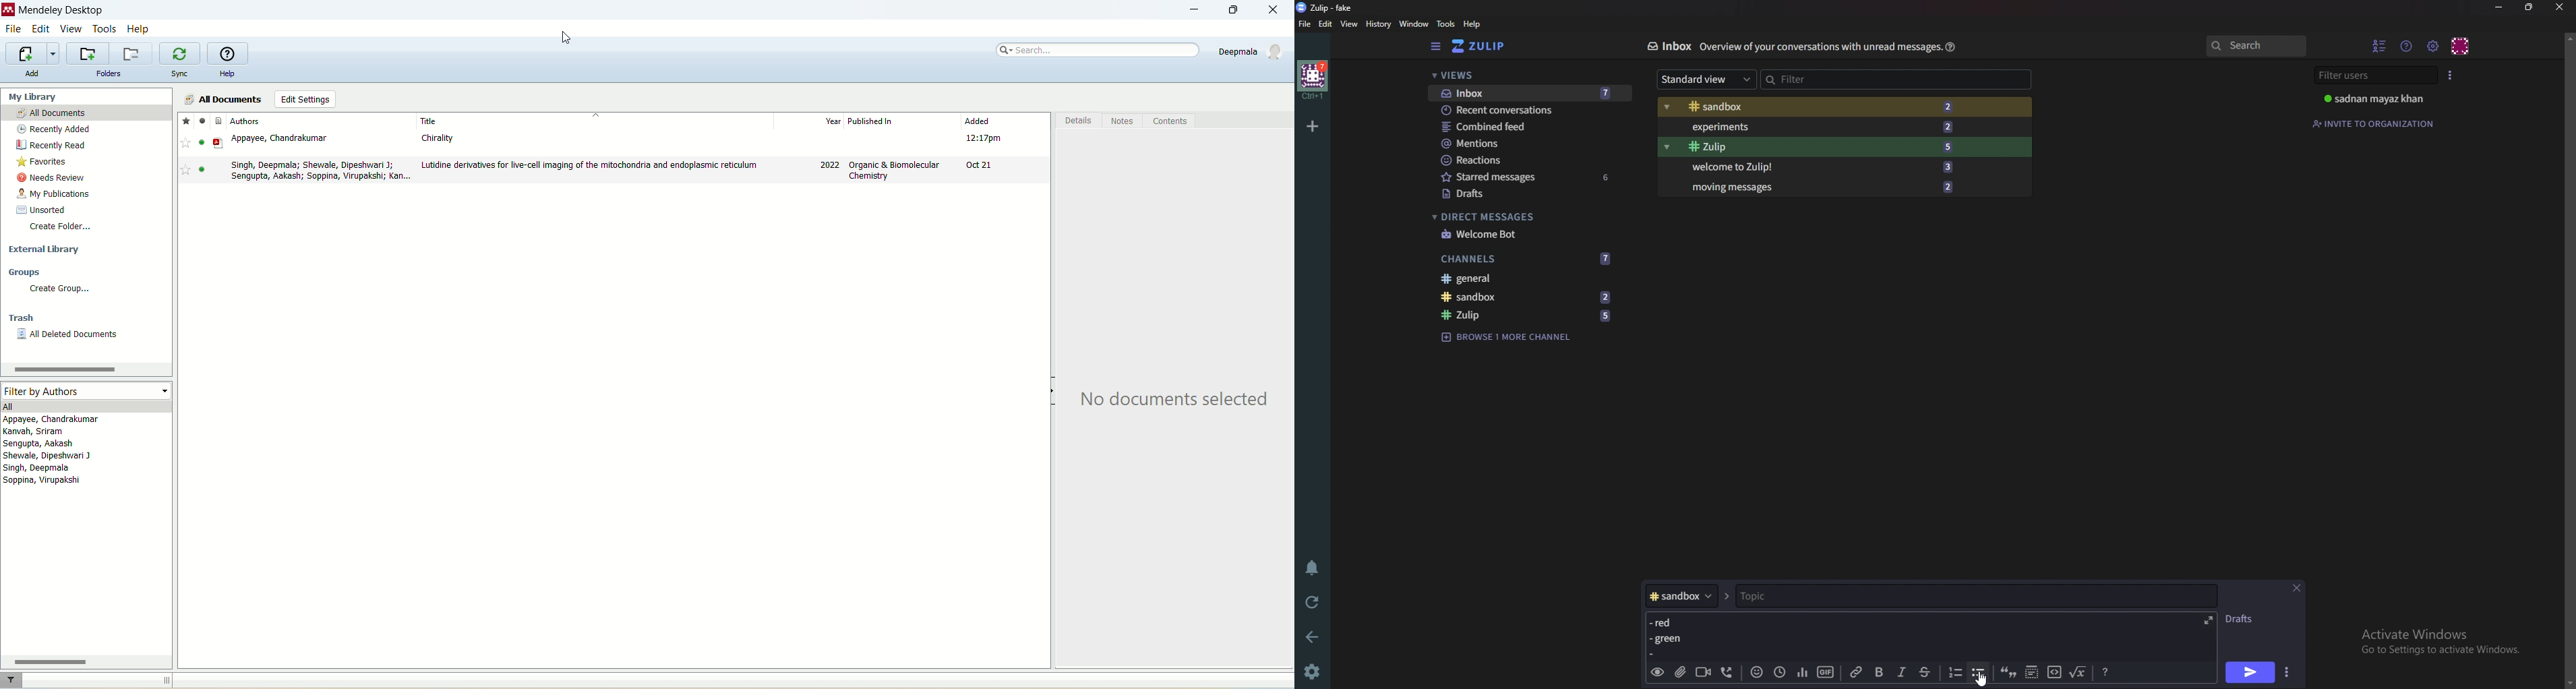 The height and width of the screenshot is (700, 2576). Describe the element at coordinates (221, 99) in the screenshot. I see `all documents` at that location.